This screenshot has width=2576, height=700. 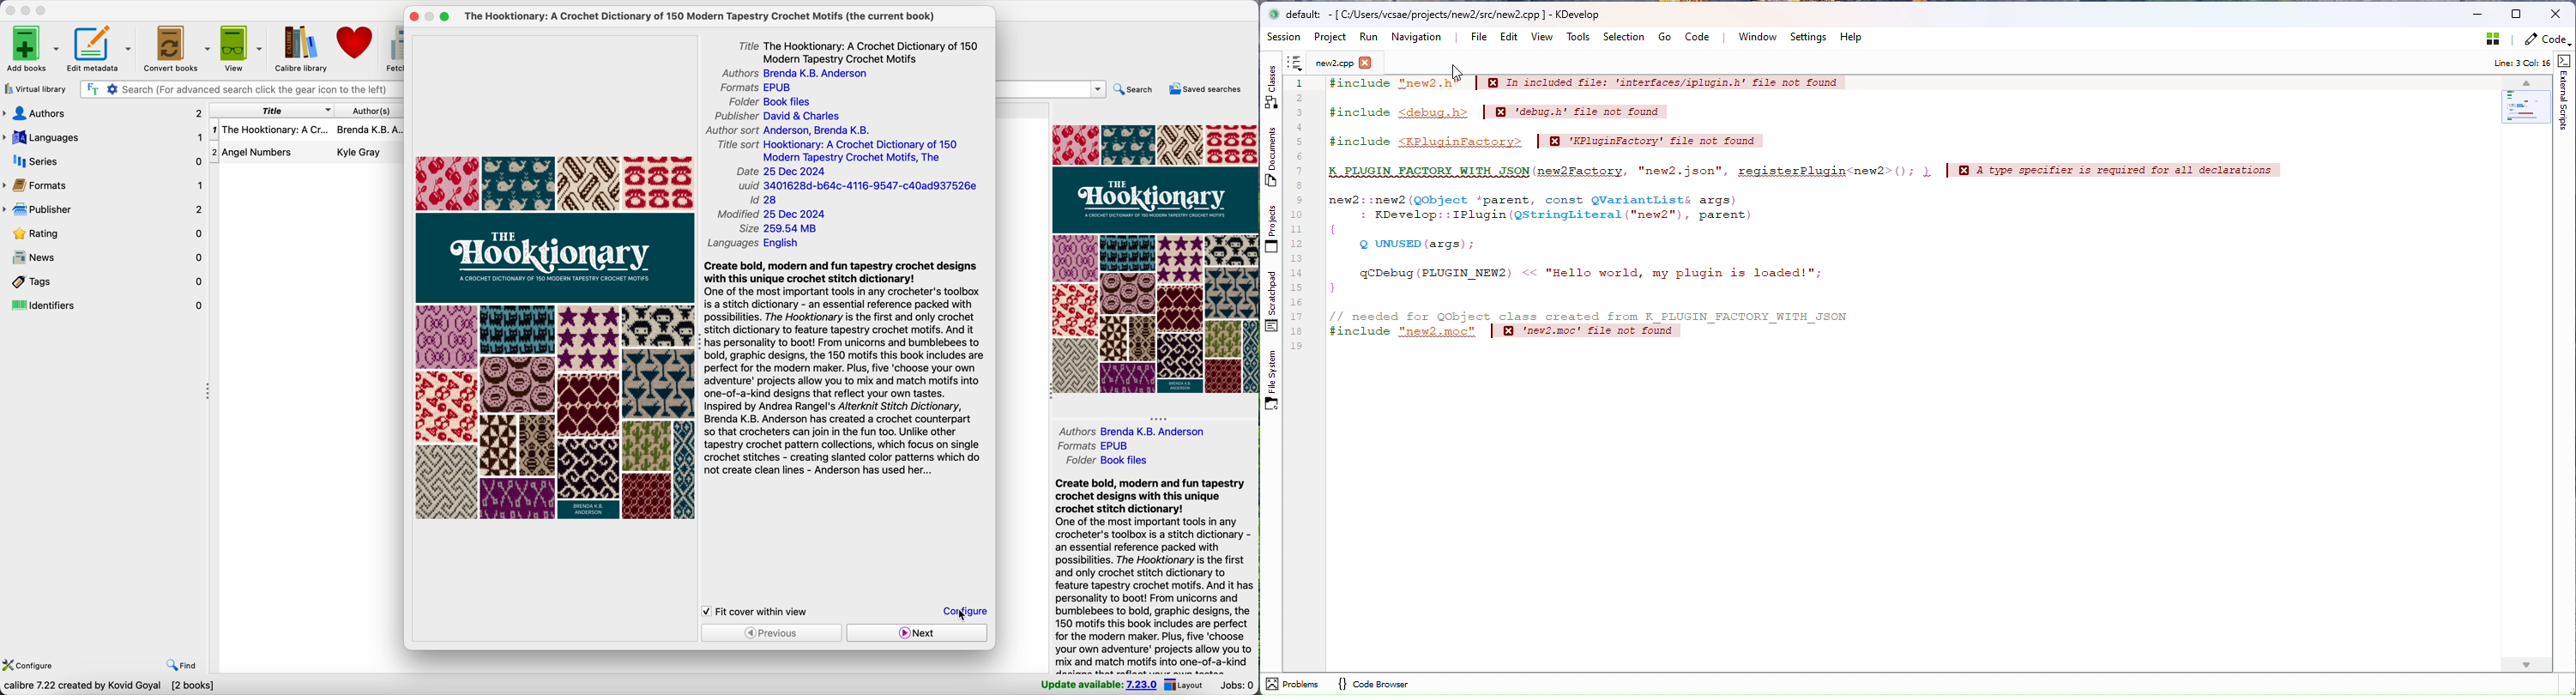 What do you see at coordinates (104, 281) in the screenshot?
I see `tags` at bounding box center [104, 281].